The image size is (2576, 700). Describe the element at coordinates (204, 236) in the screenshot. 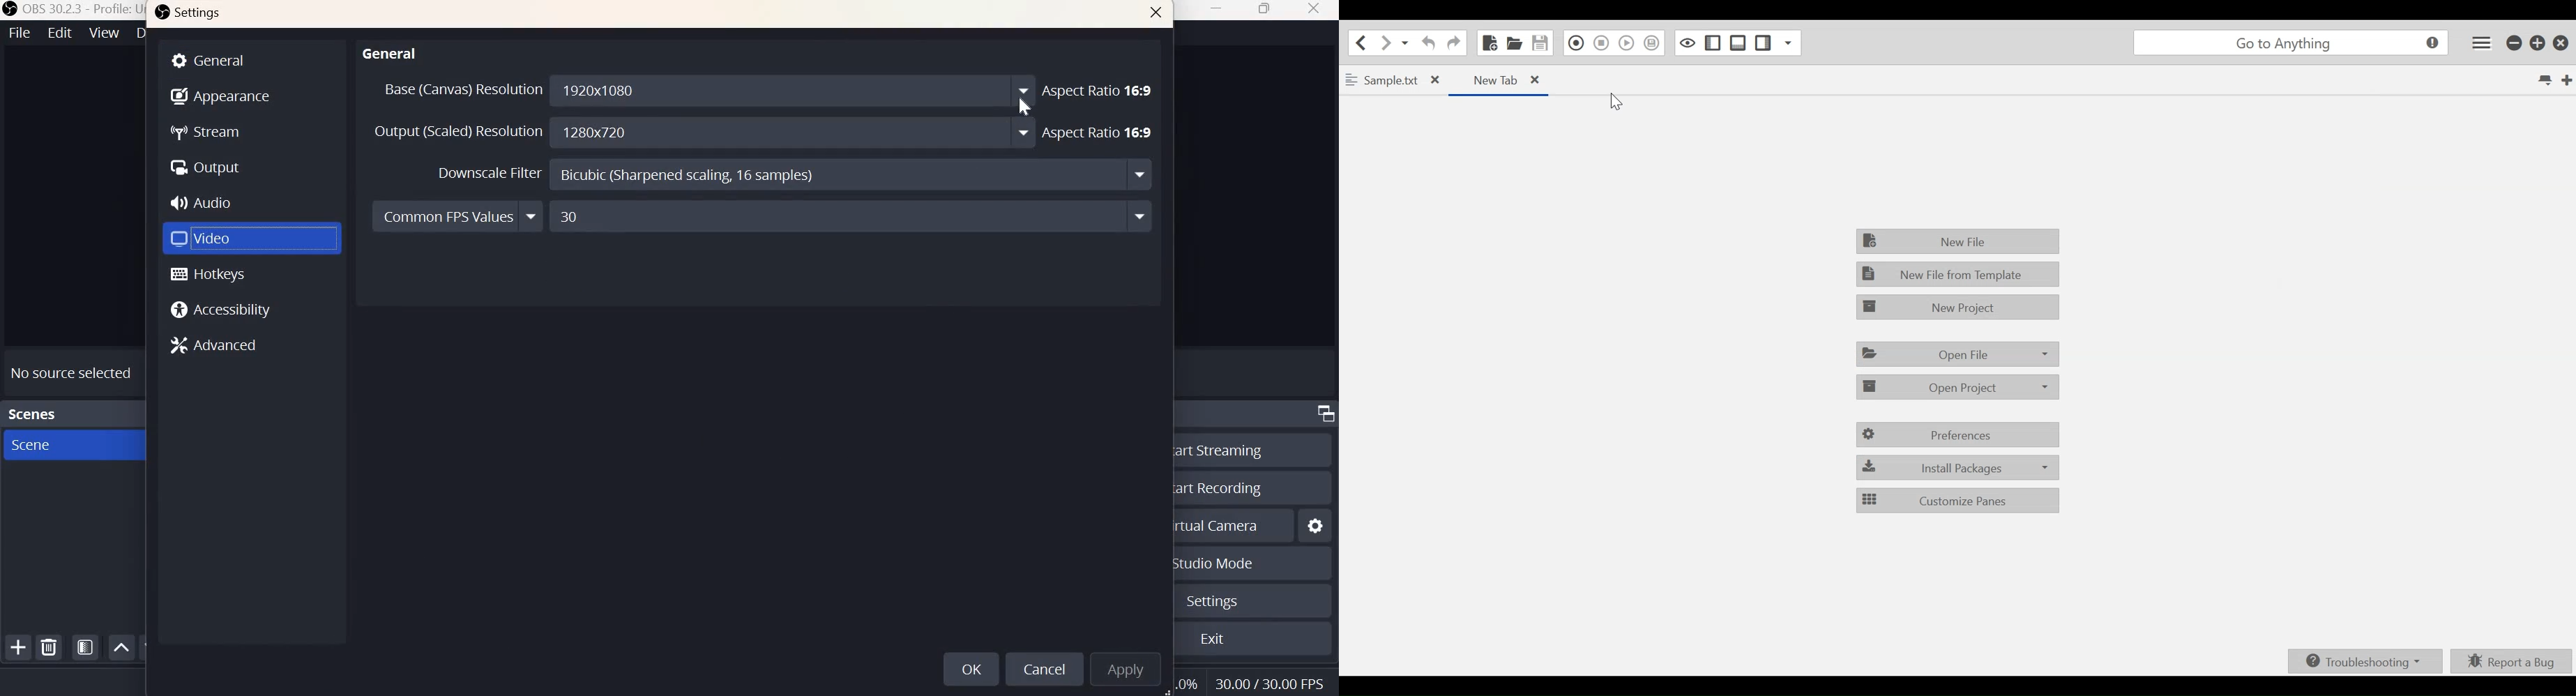

I see `Video` at that location.